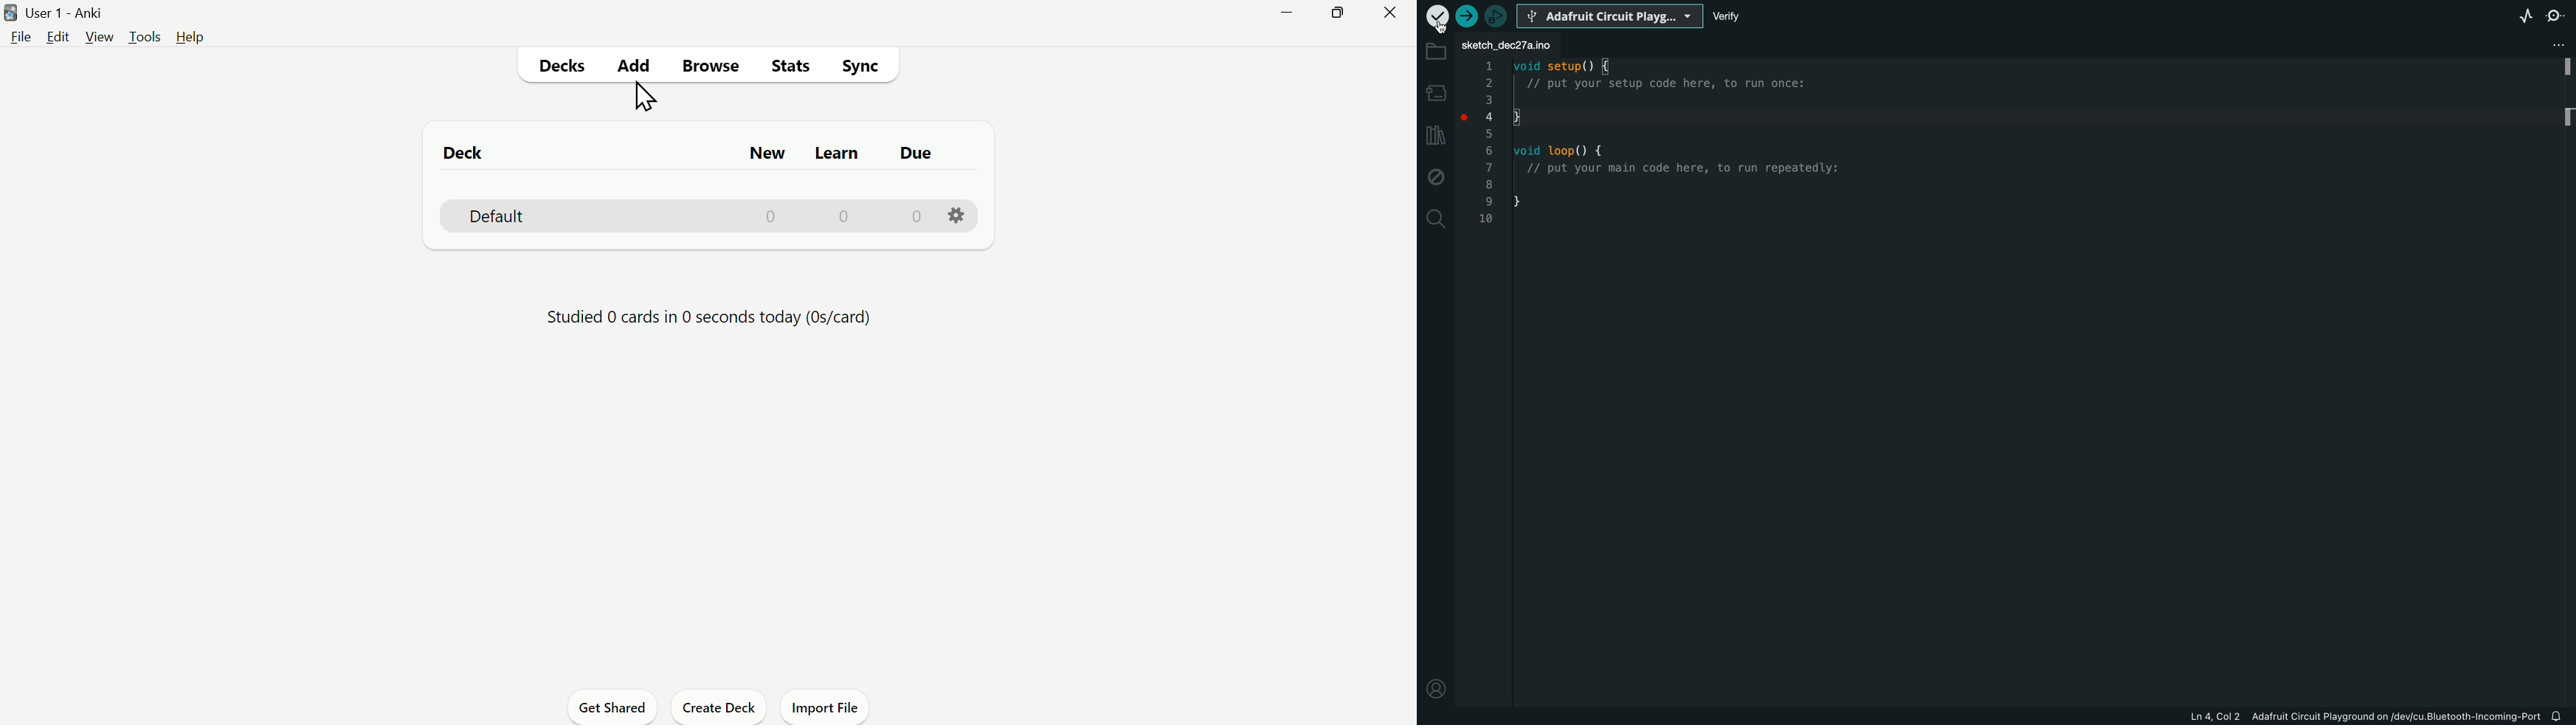 This screenshot has height=728, width=2576. What do you see at coordinates (1390, 13) in the screenshot?
I see `Close` at bounding box center [1390, 13].